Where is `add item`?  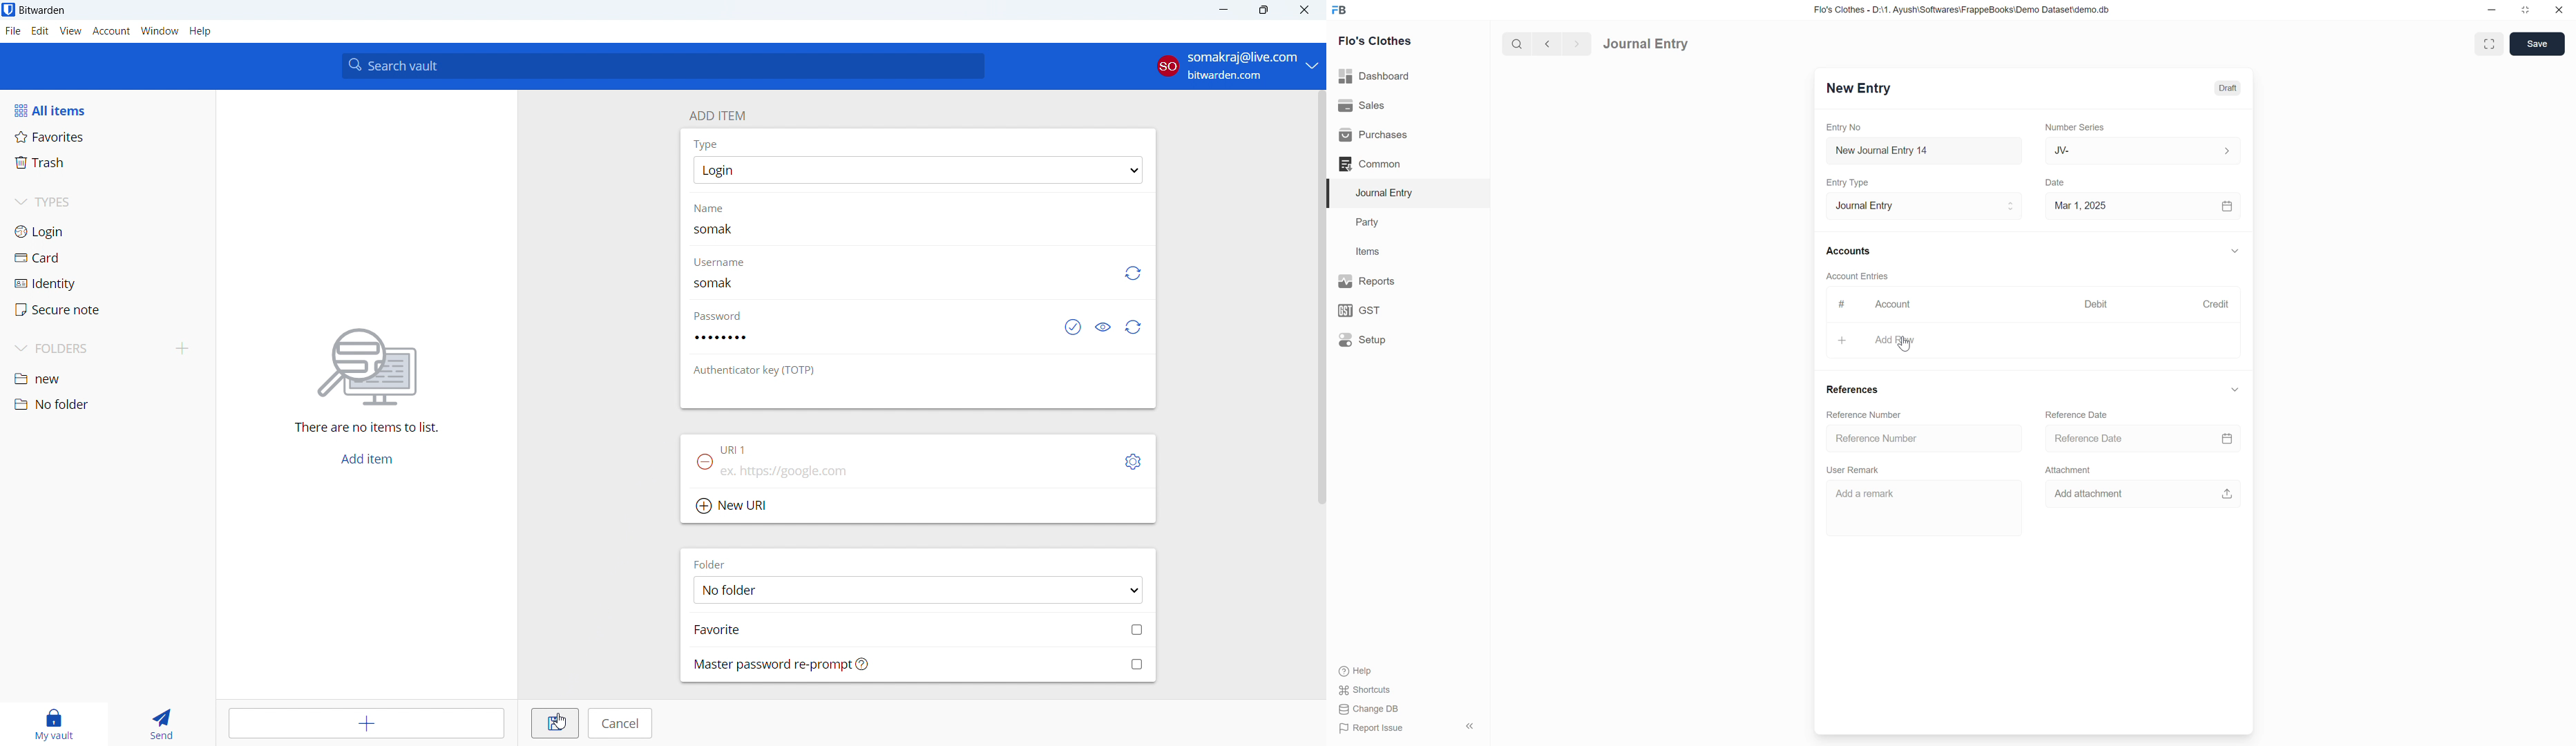 add item is located at coordinates (366, 460).